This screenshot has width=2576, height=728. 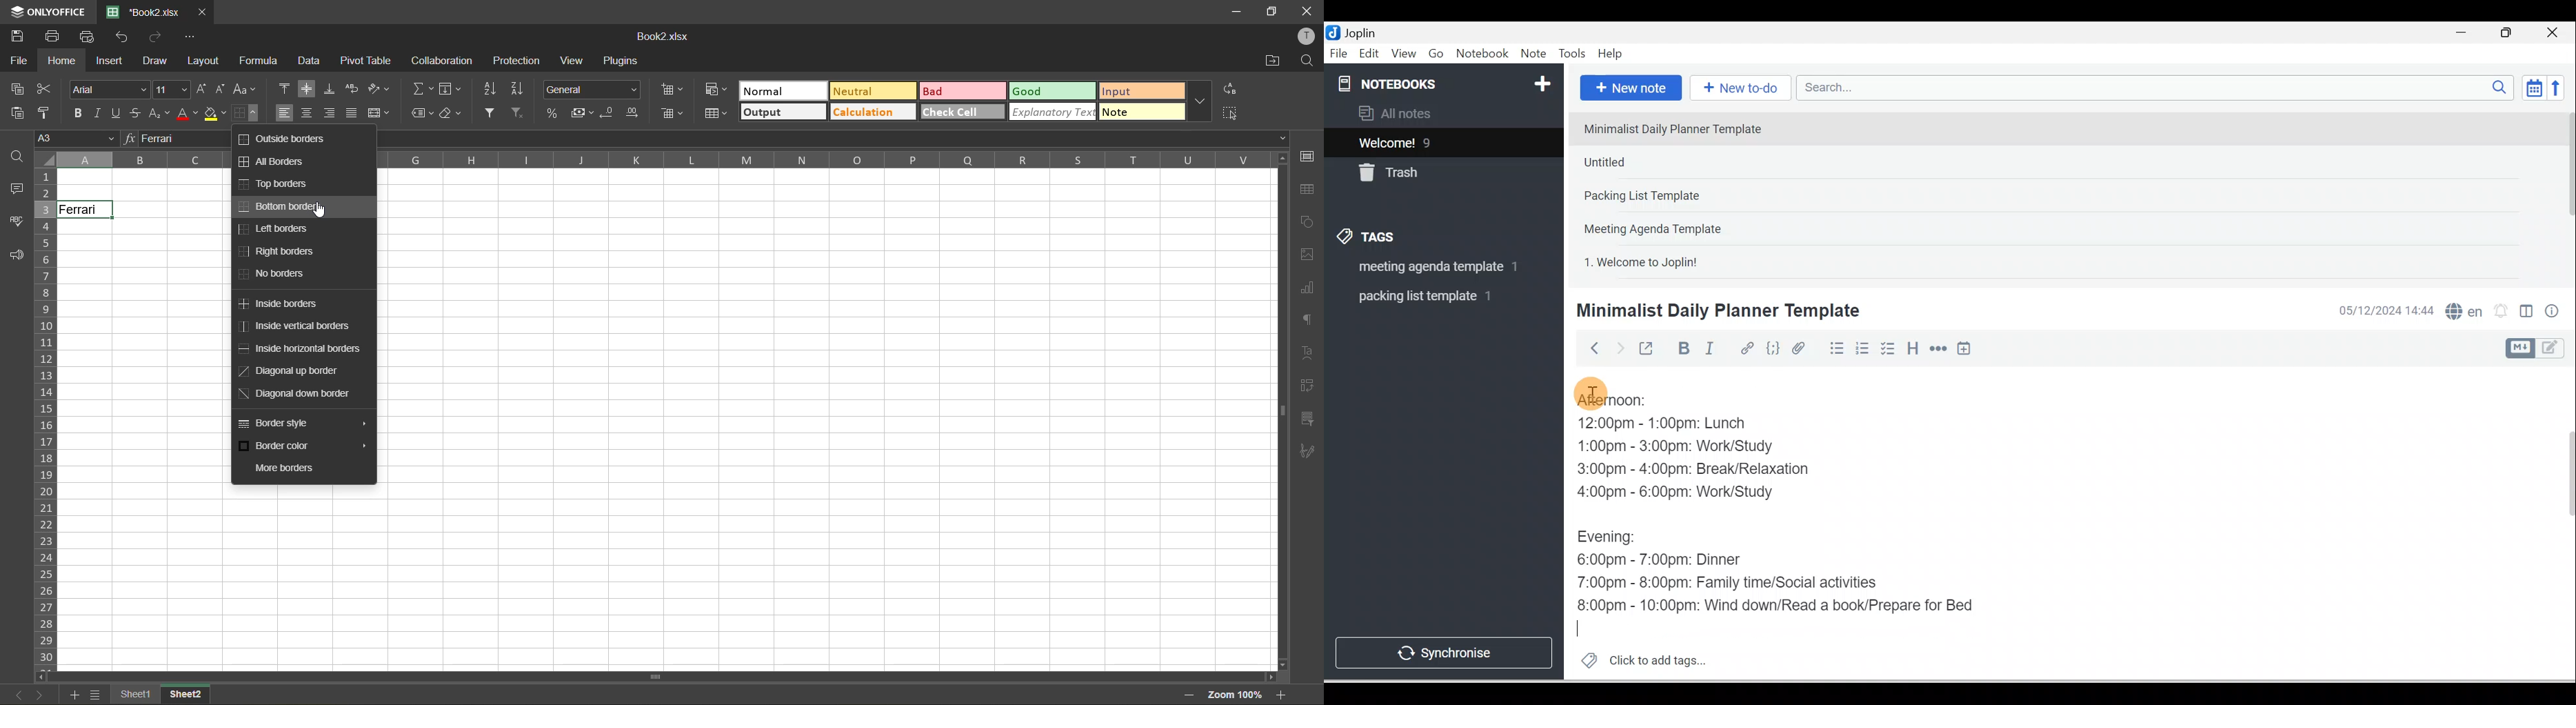 What do you see at coordinates (1310, 386) in the screenshot?
I see `pivot table` at bounding box center [1310, 386].